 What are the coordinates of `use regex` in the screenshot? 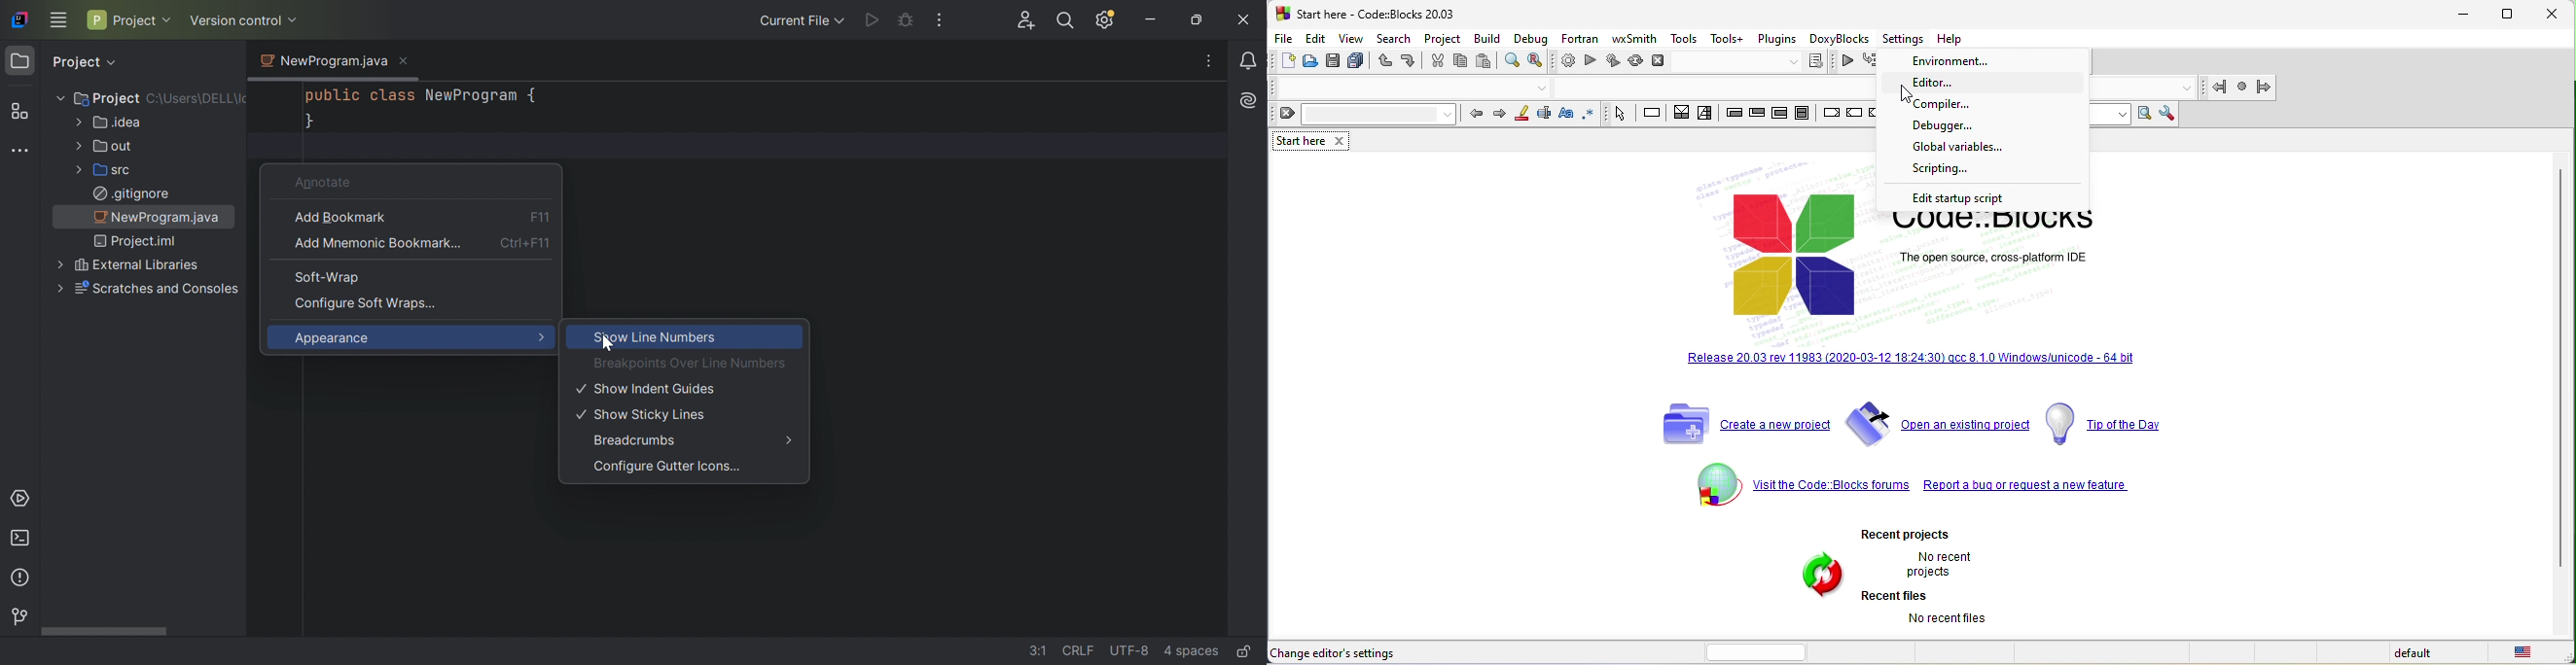 It's located at (1594, 114).